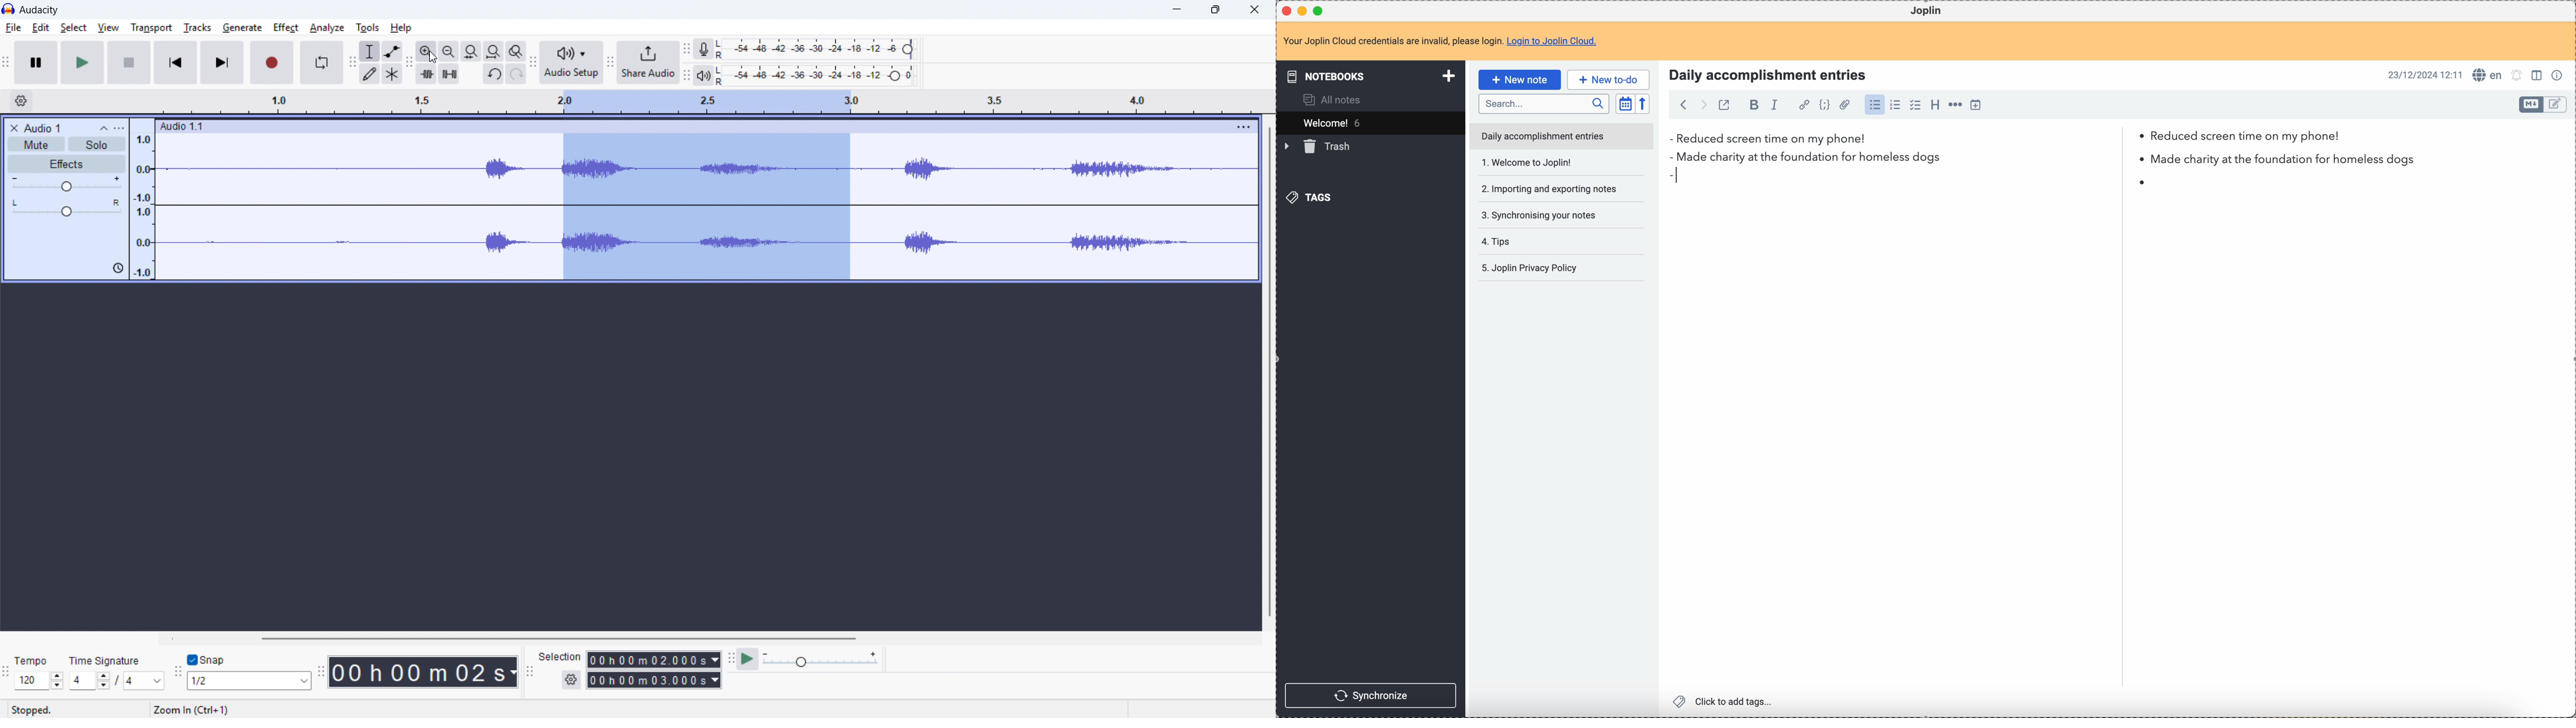  I want to click on Collapse, so click(104, 128).